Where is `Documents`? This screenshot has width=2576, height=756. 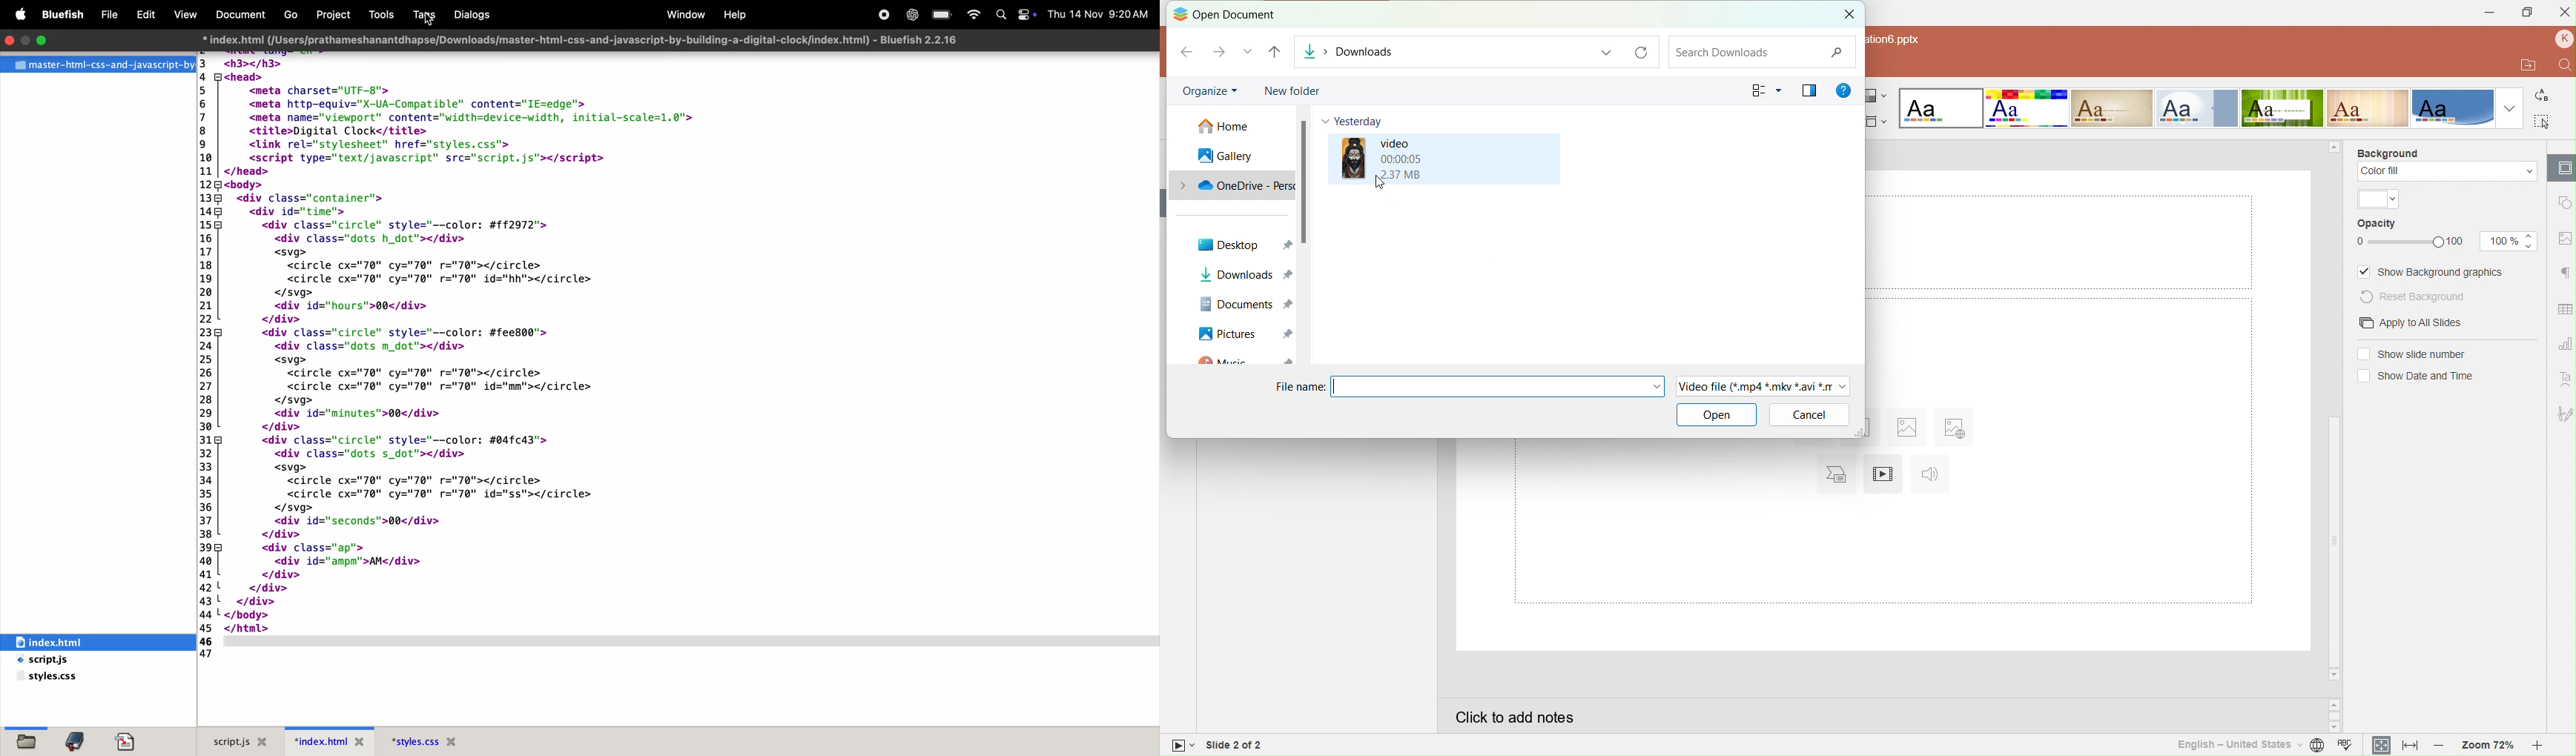
Documents is located at coordinates (242, 15).